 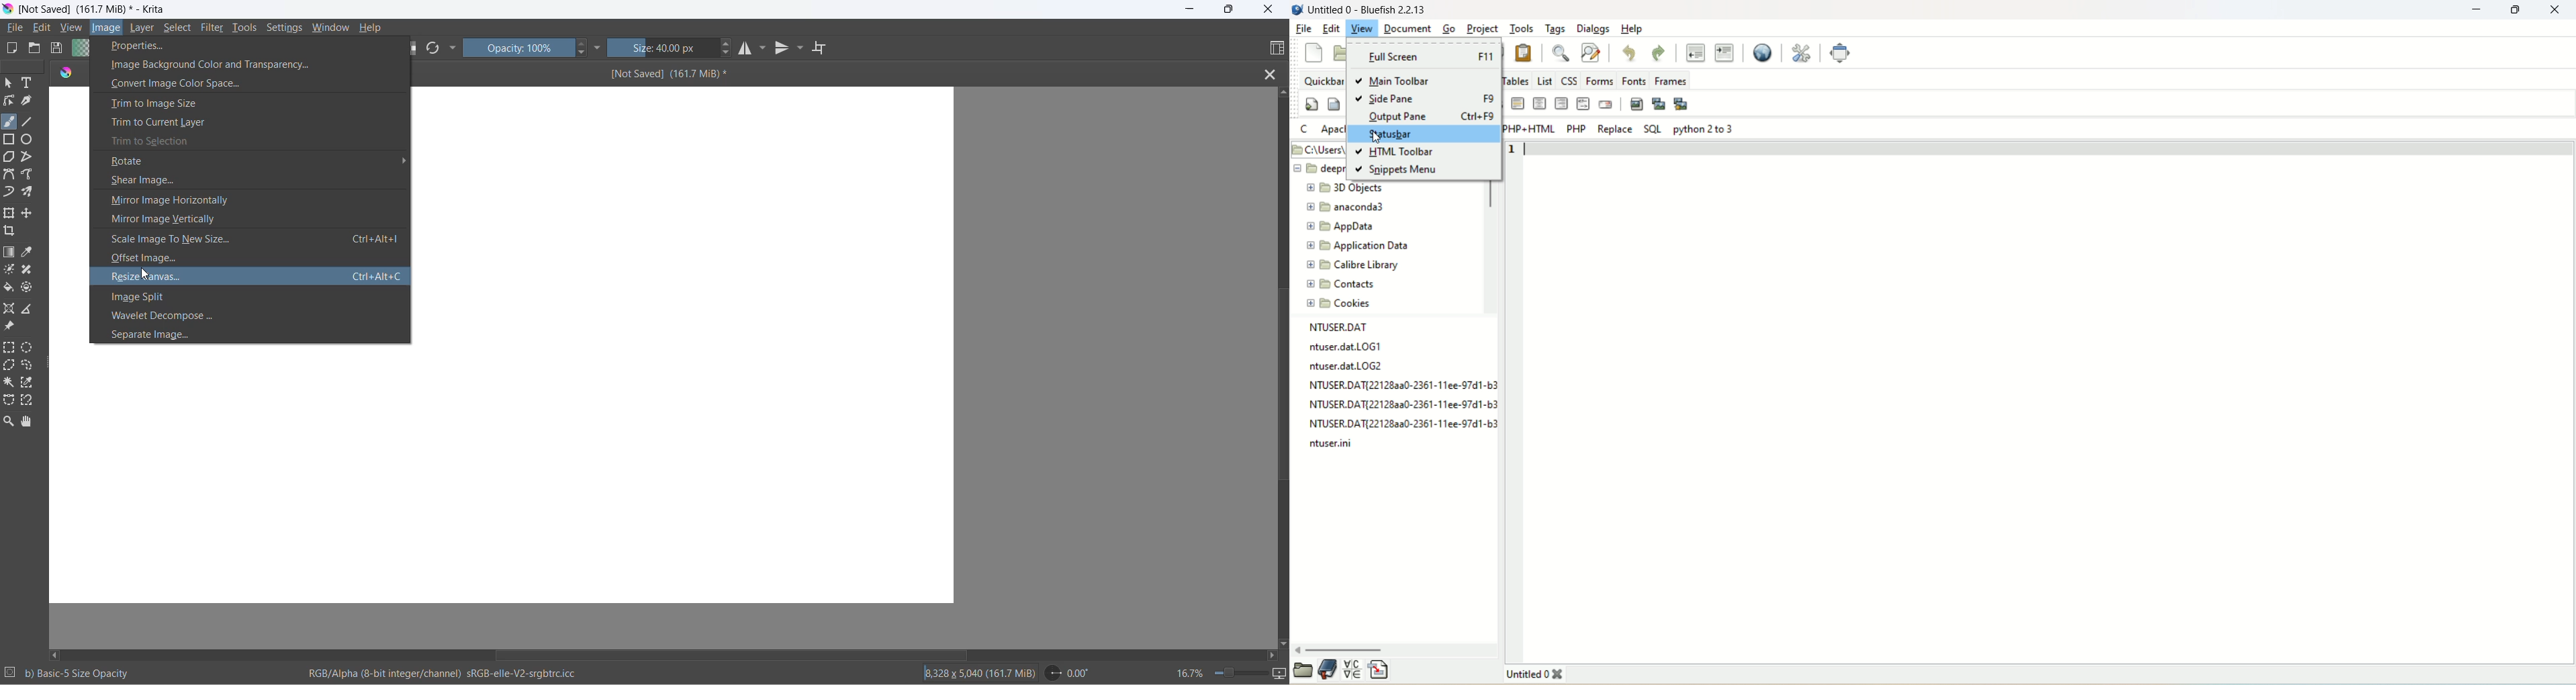 I want to click on replace, so click(x=1613, y=129).